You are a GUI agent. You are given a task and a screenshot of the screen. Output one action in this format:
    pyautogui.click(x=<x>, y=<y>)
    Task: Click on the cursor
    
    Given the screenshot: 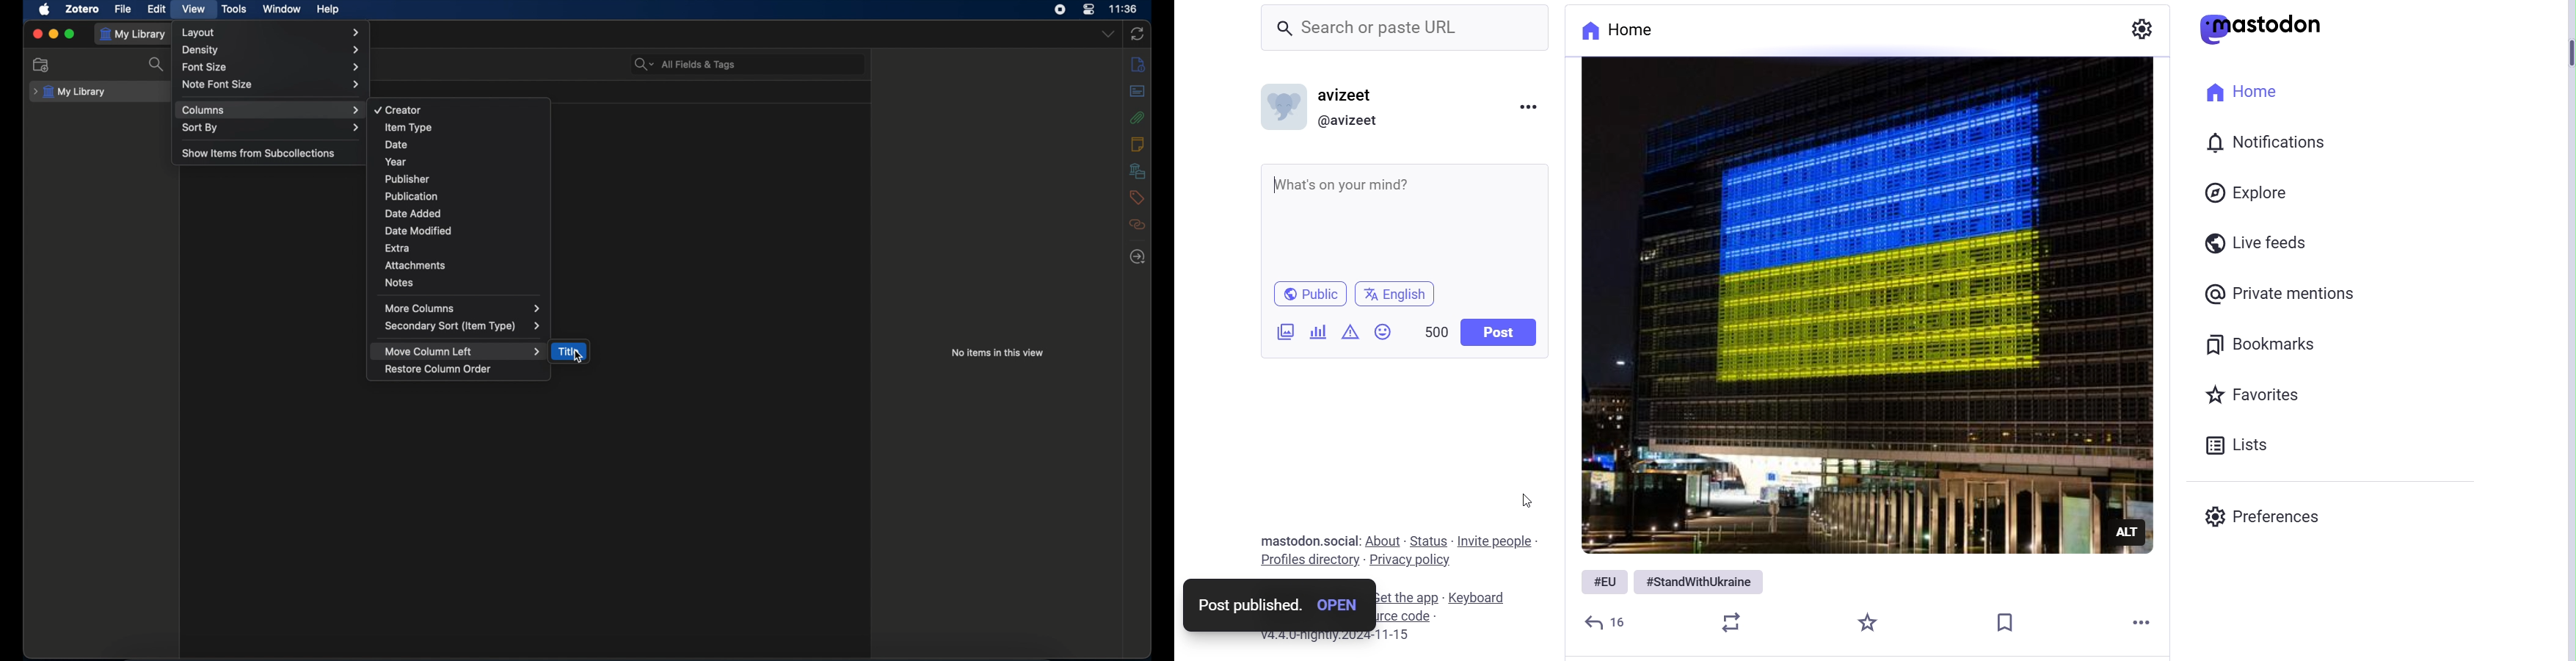 What is the action you would take?
    pyautogui.click(x=579, y=357)
    